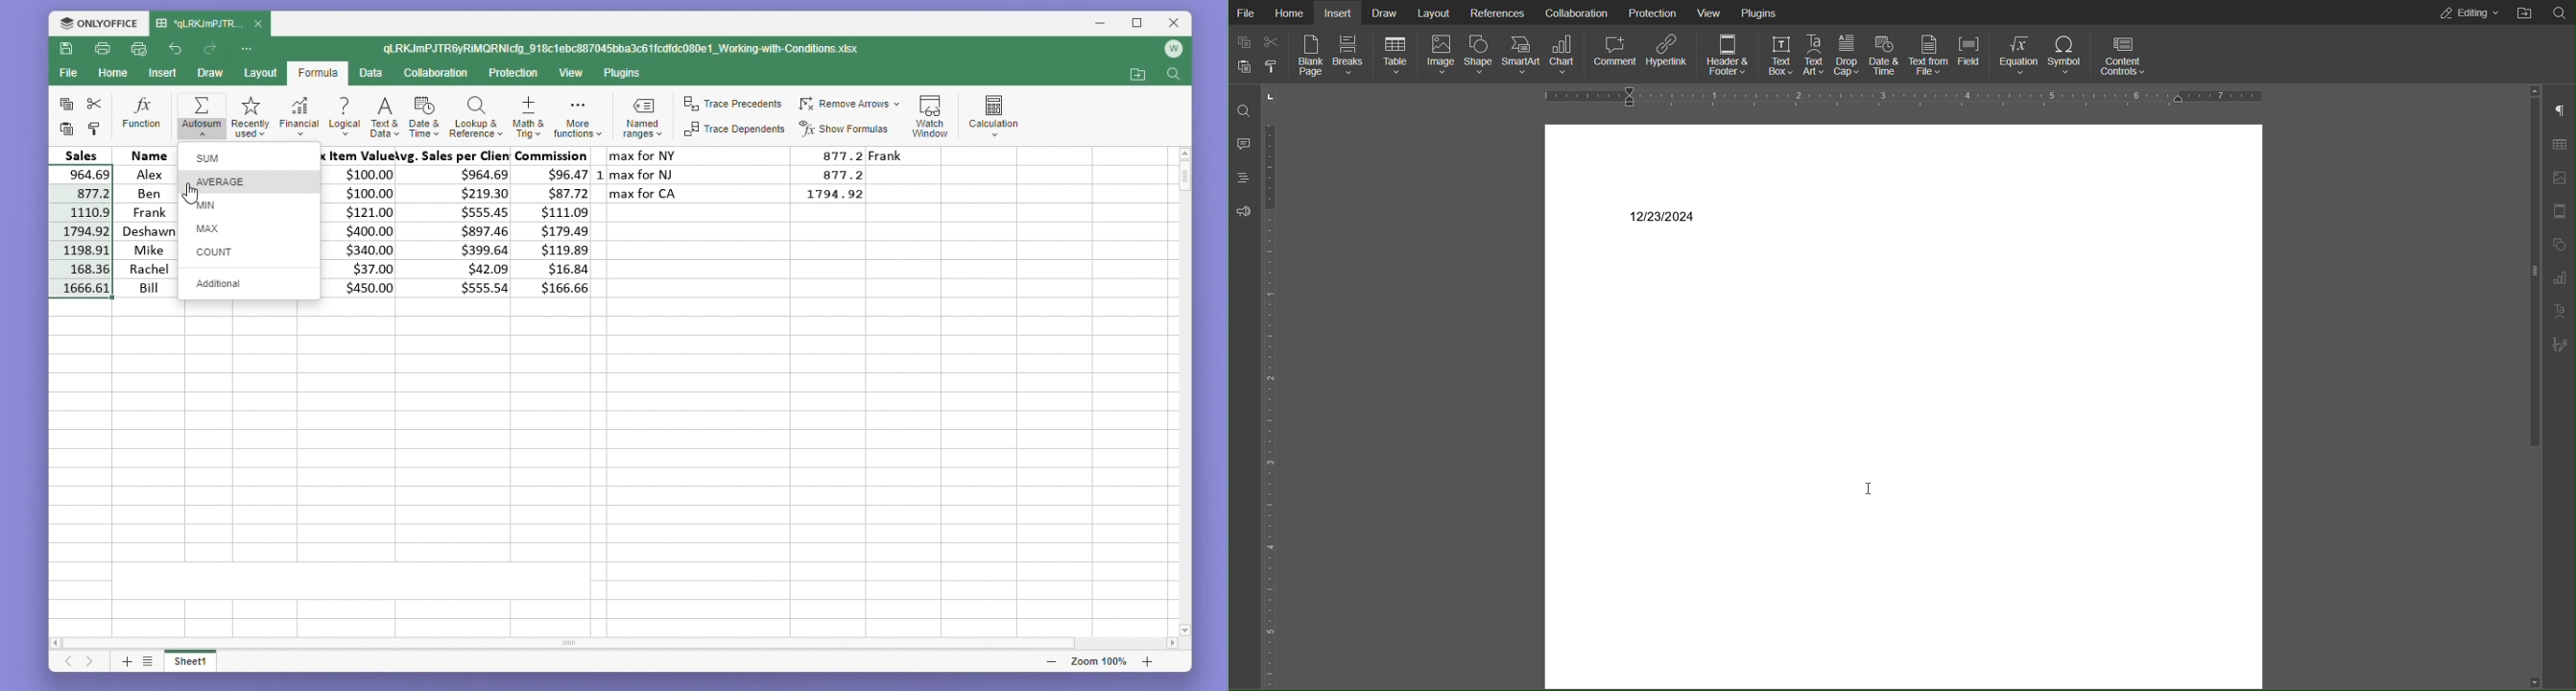 The height and width of the screenshot is (700, 2576). What do you see at coordinates (109, 72) in the screenshot?
I see `home` at bounding box center [109, 72].